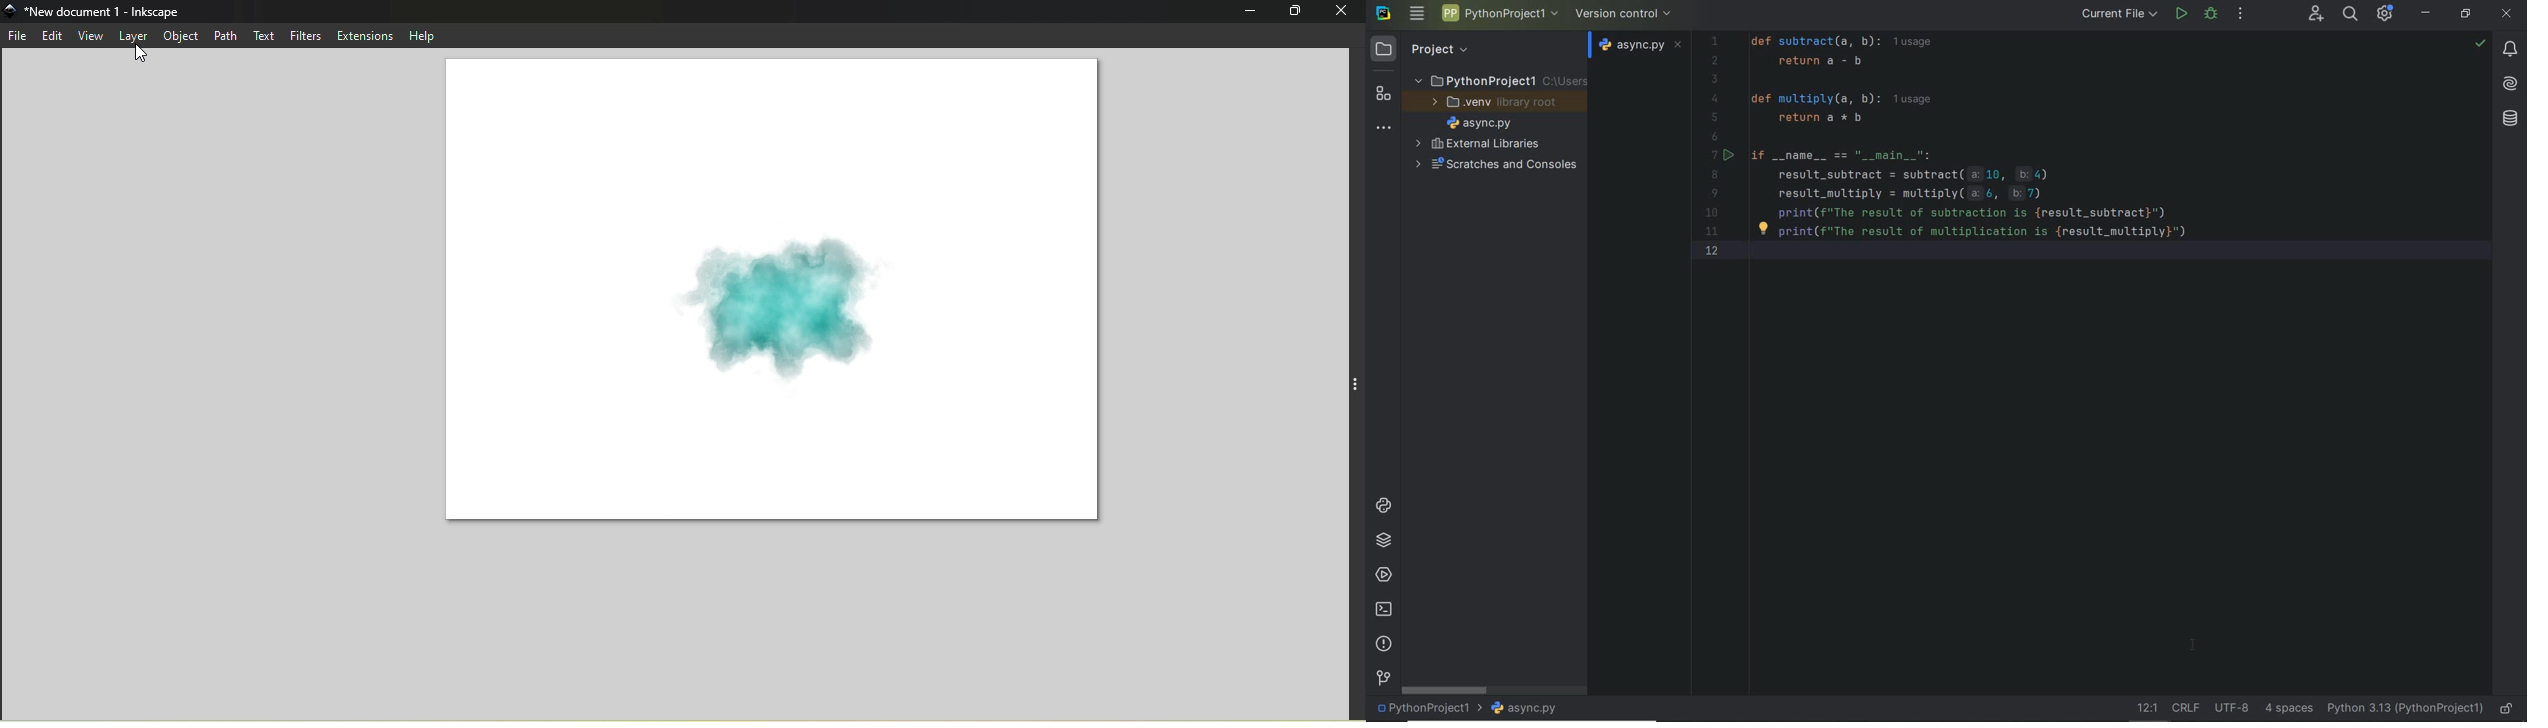 Image resolution: width=2548 pixels, height=728 pixels. Describe the element at coordinates (1446, 691) in the screenshot. I see `scrollbar` at that location.